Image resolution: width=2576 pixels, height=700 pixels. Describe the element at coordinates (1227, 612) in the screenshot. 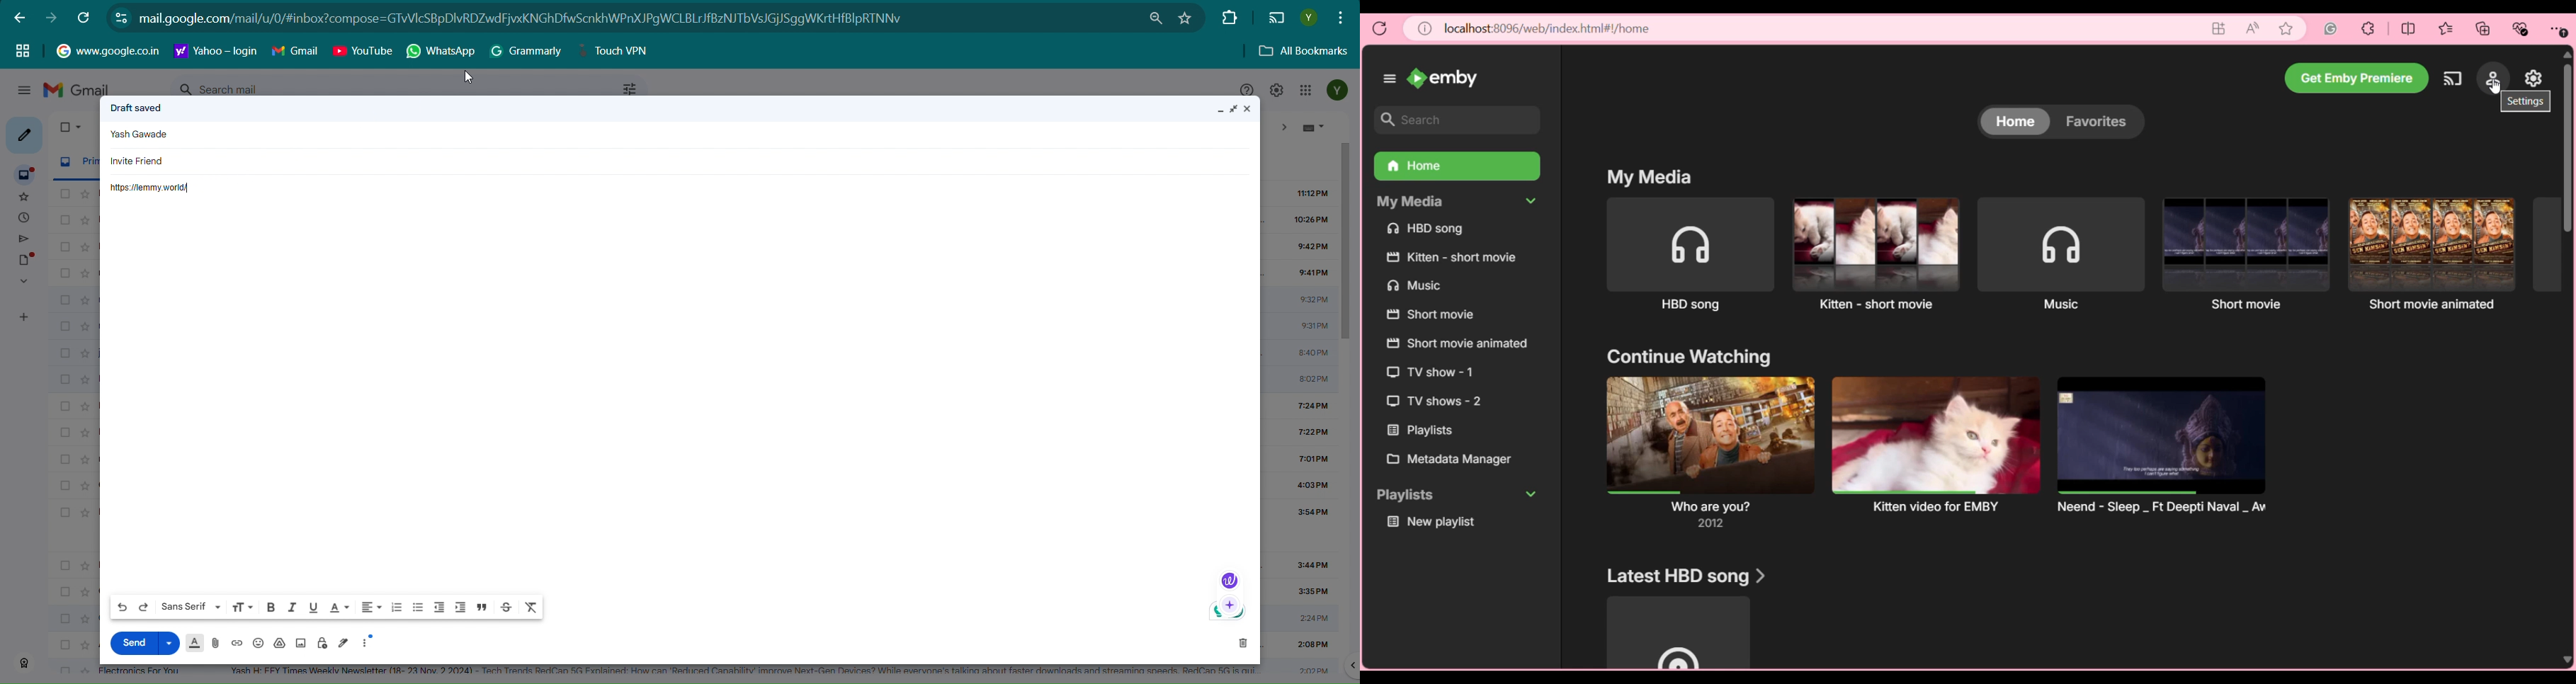

I see `Logo` at that location.